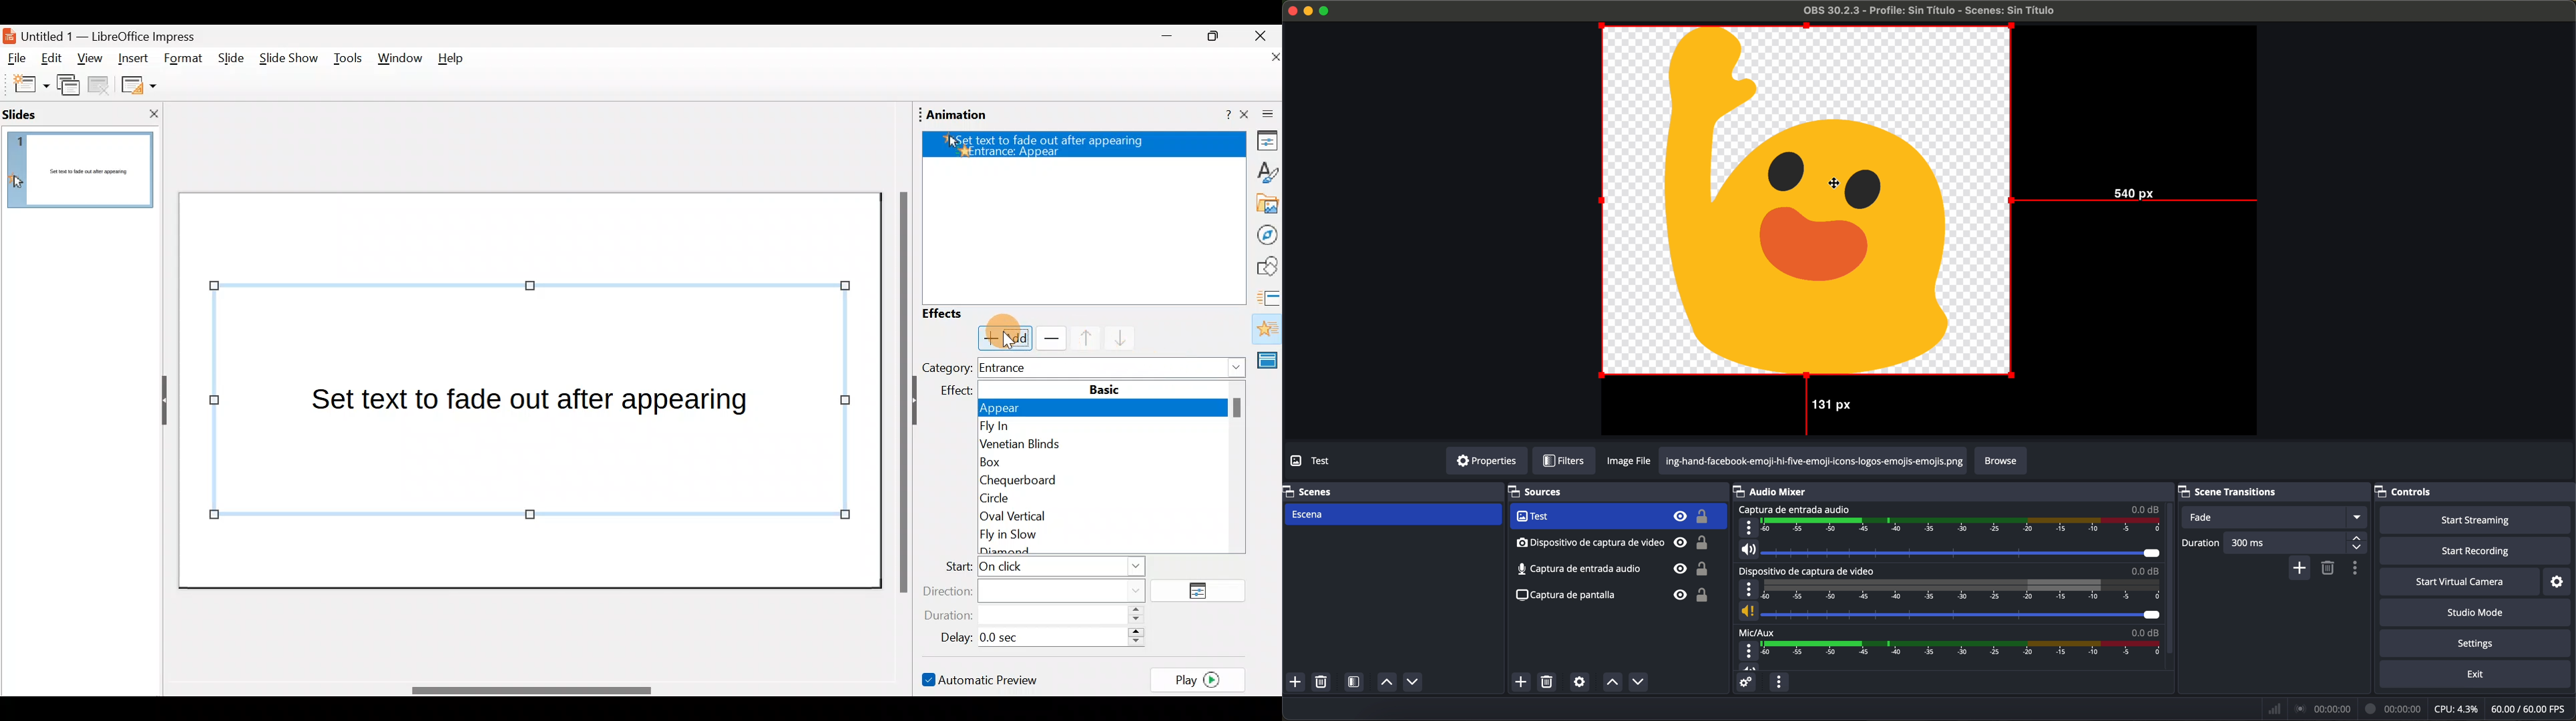  Describe the element at coordinates (1261, 35) in the screenshot. I see `Close` at that location.